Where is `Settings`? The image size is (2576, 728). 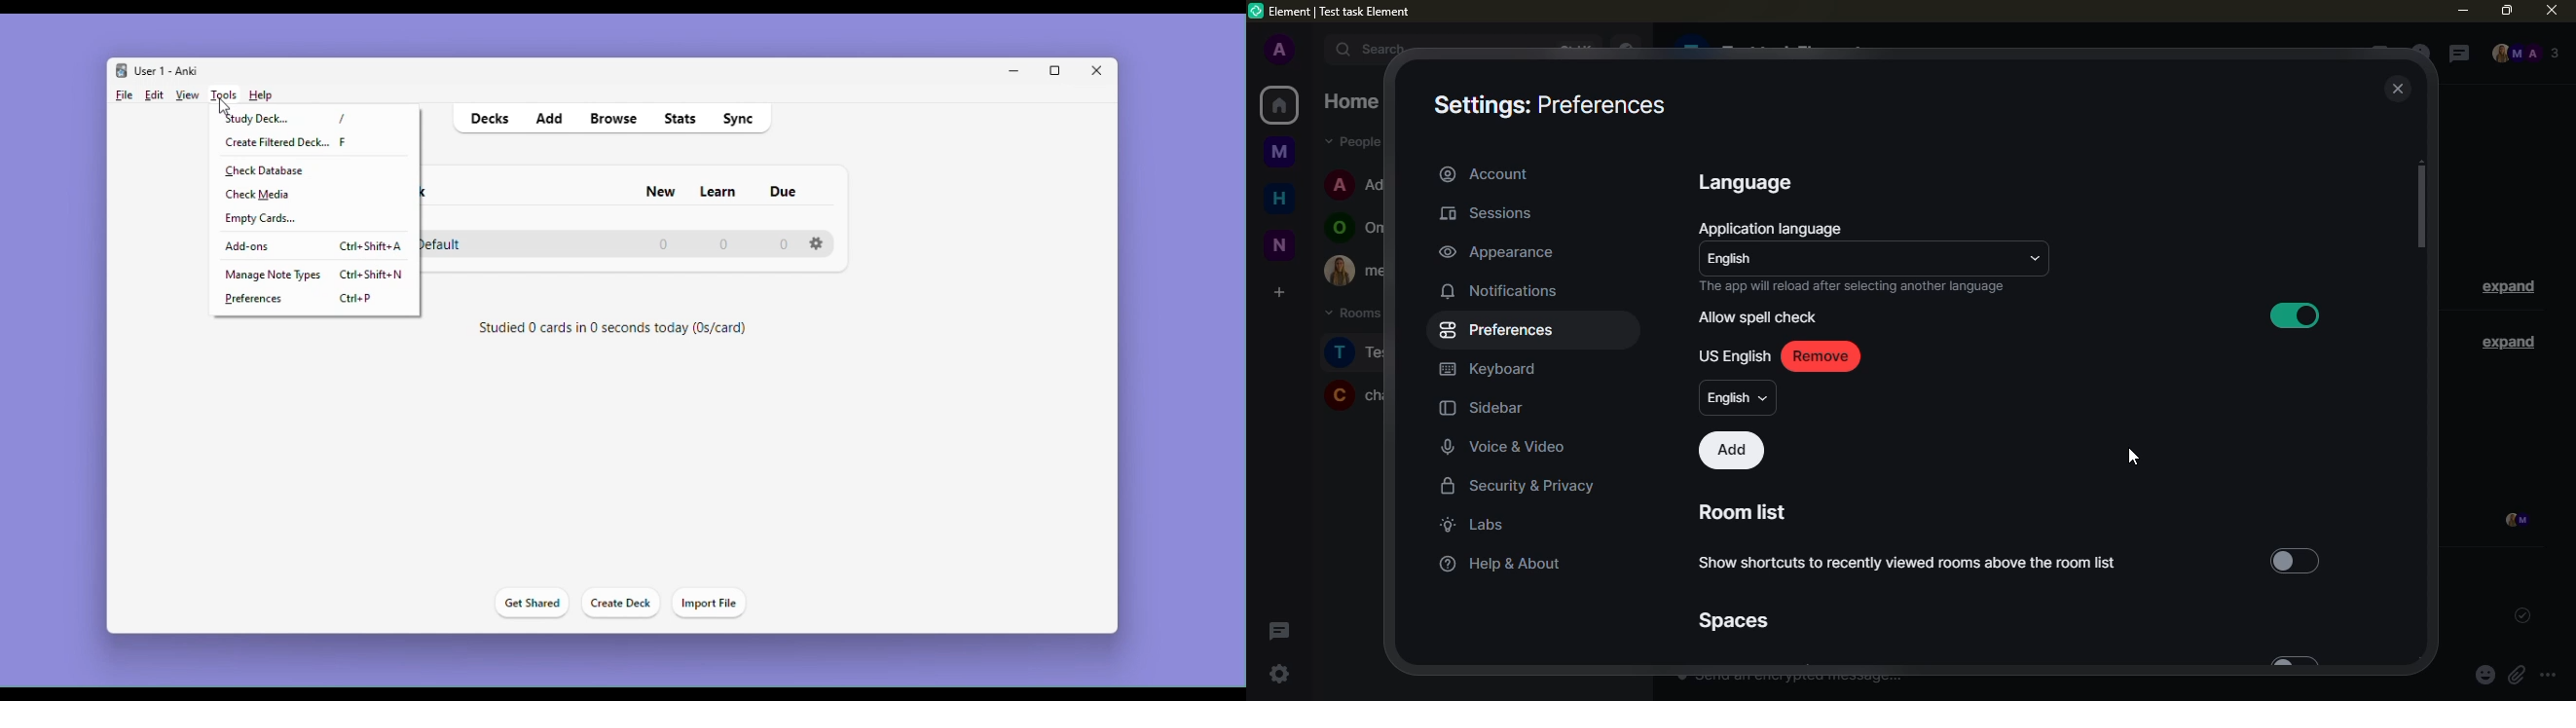 Settings is located at coordinates (818, 243).